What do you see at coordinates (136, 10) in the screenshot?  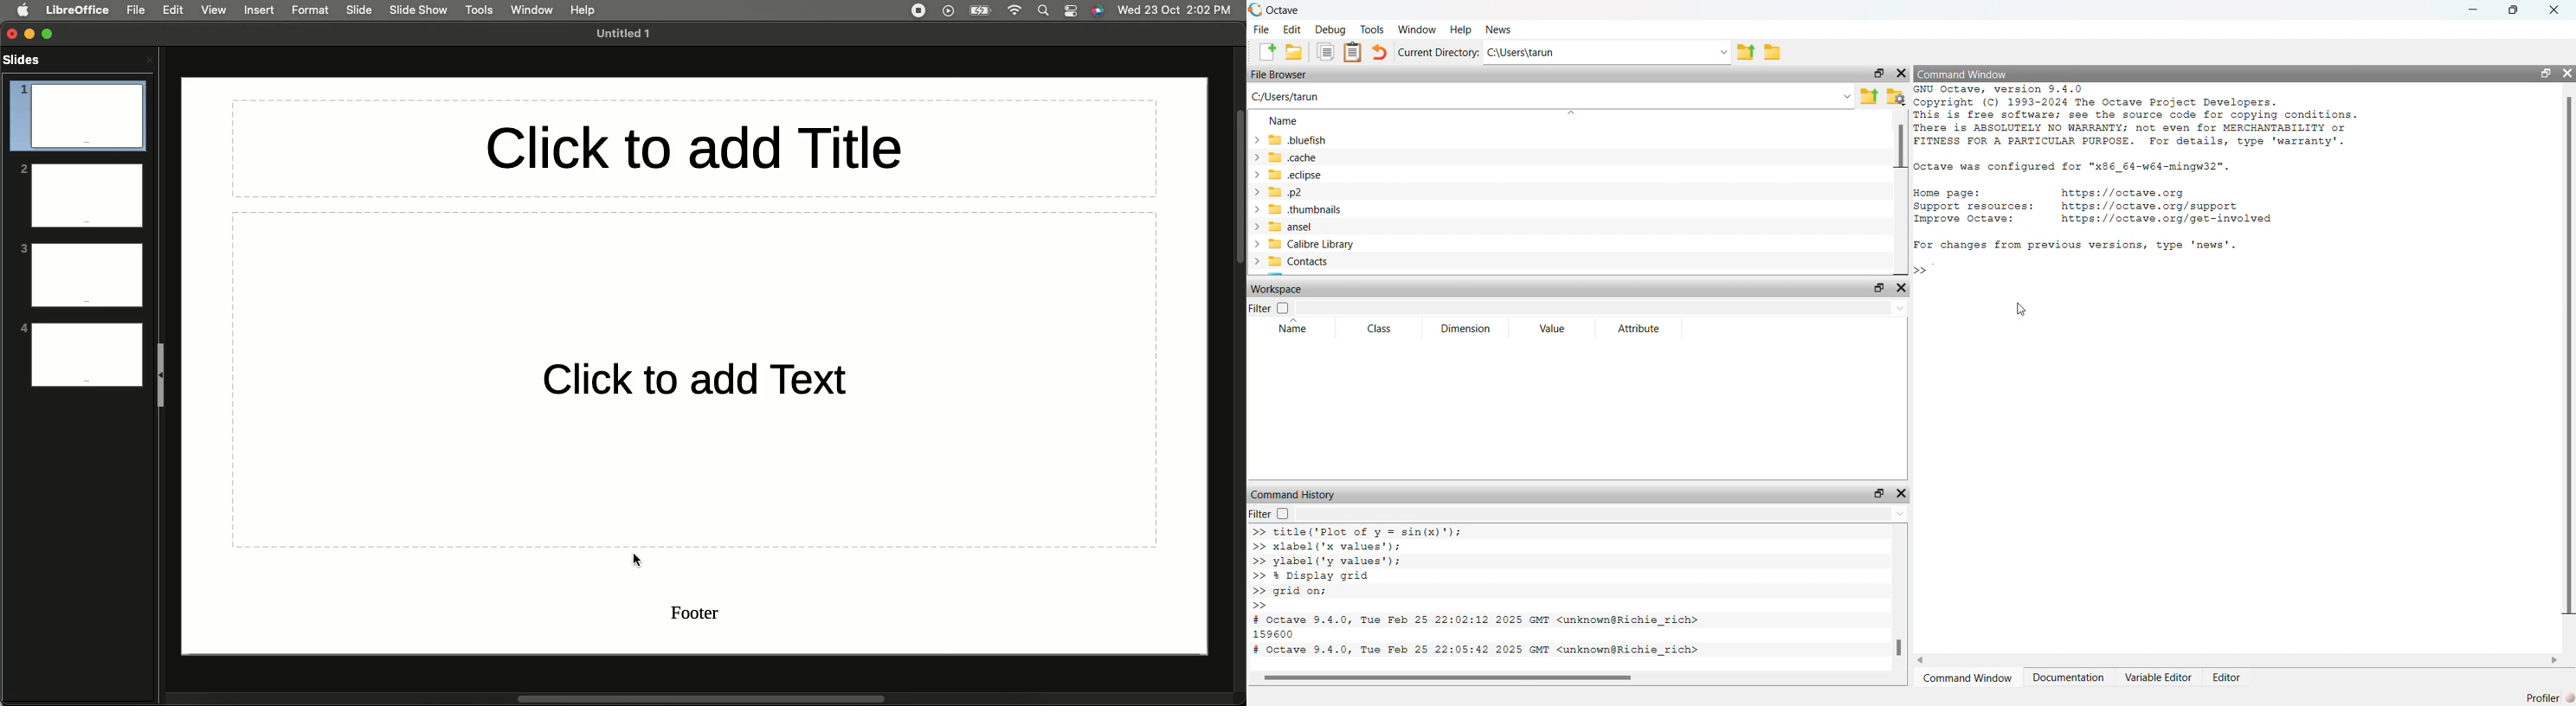 I see `File` at bounding box center [136, 10].